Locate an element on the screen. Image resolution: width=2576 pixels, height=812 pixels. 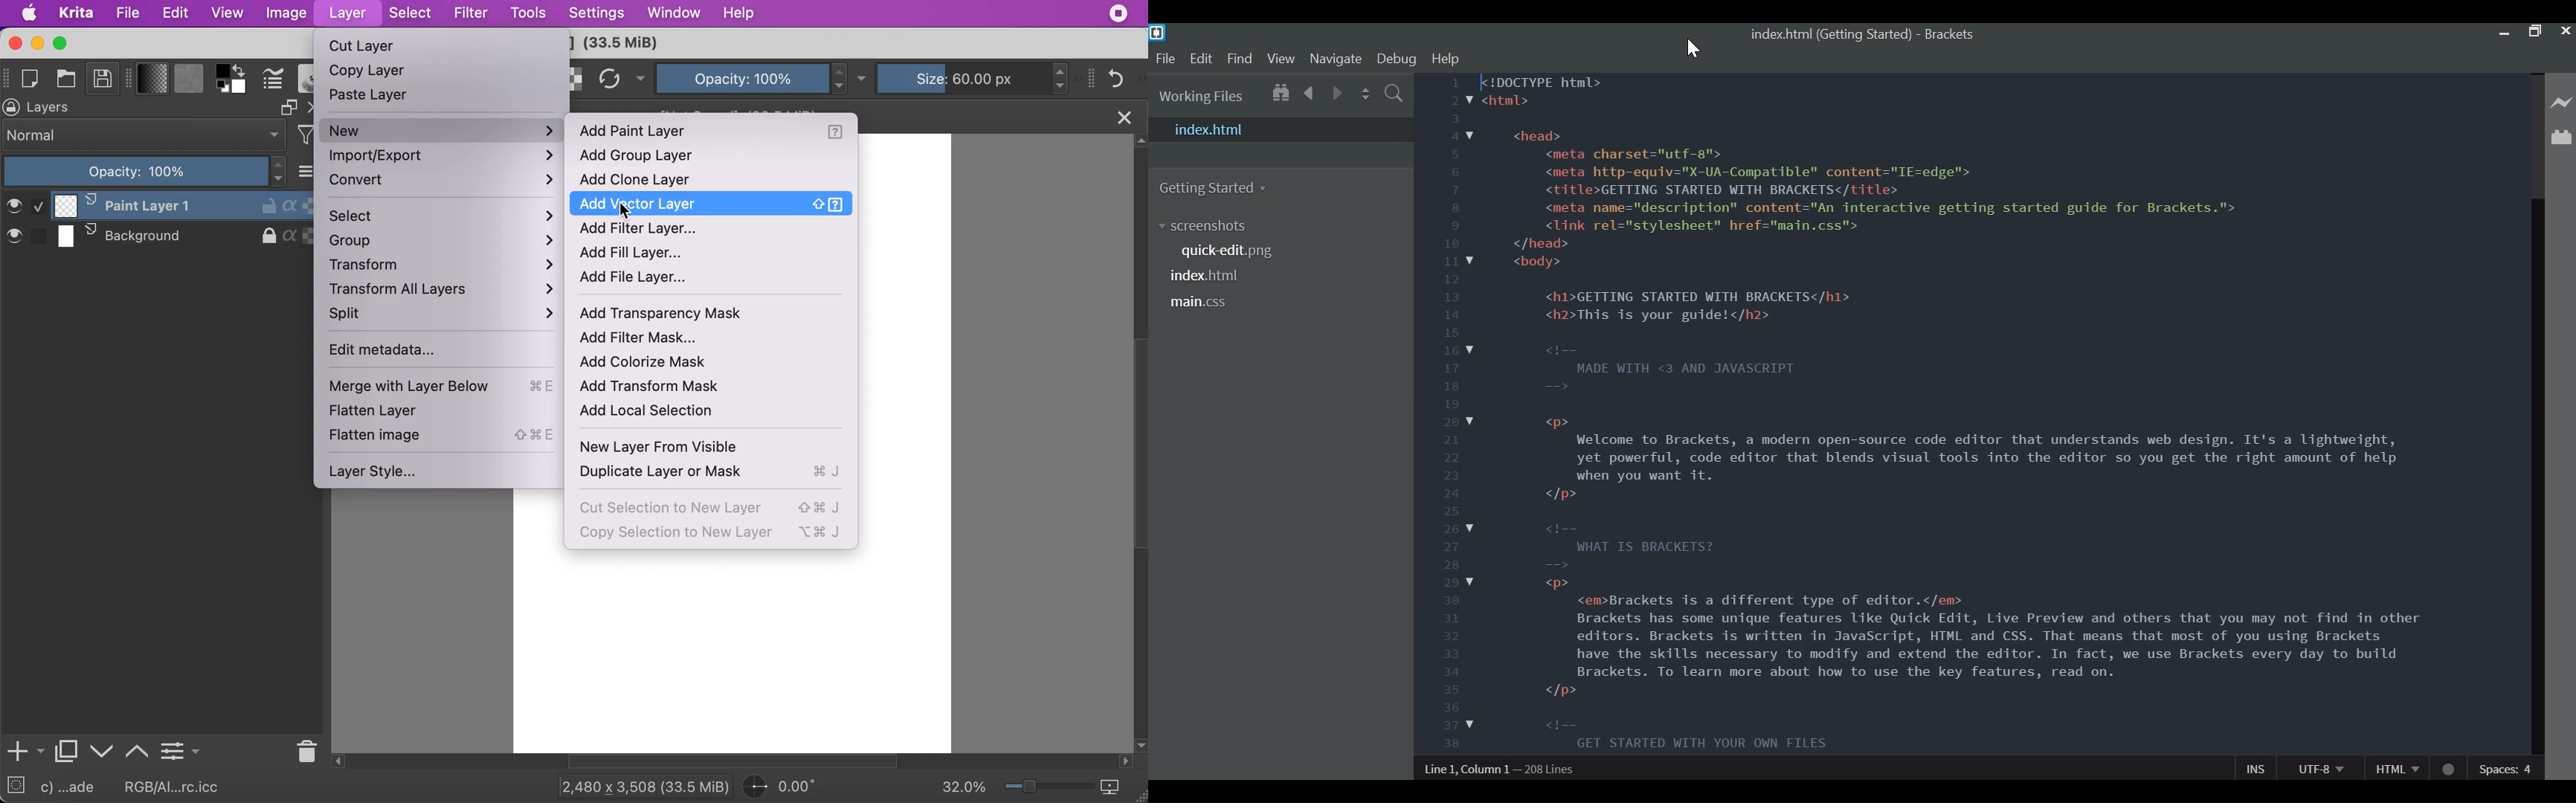
Navigate Forward is located at coordinates (1334, 94).